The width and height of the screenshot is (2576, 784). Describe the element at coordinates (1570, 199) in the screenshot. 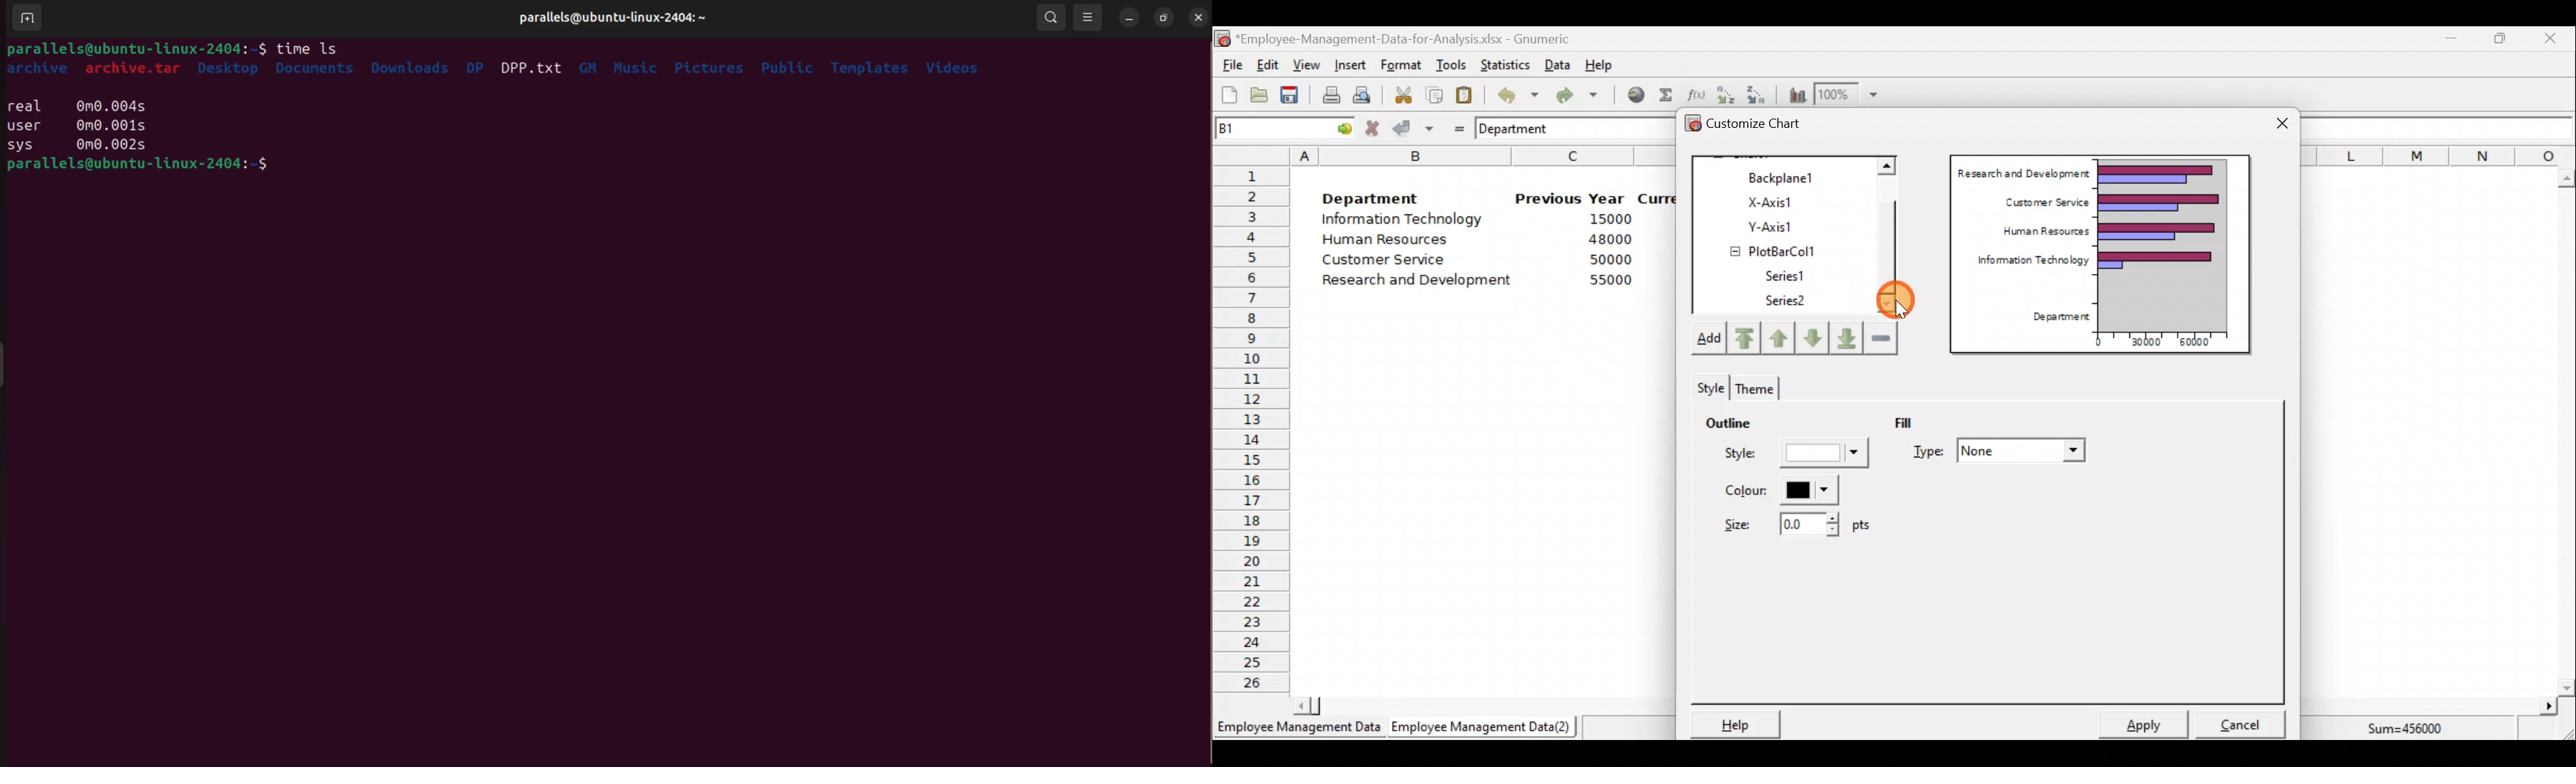

I see `Previous Year` at that location.